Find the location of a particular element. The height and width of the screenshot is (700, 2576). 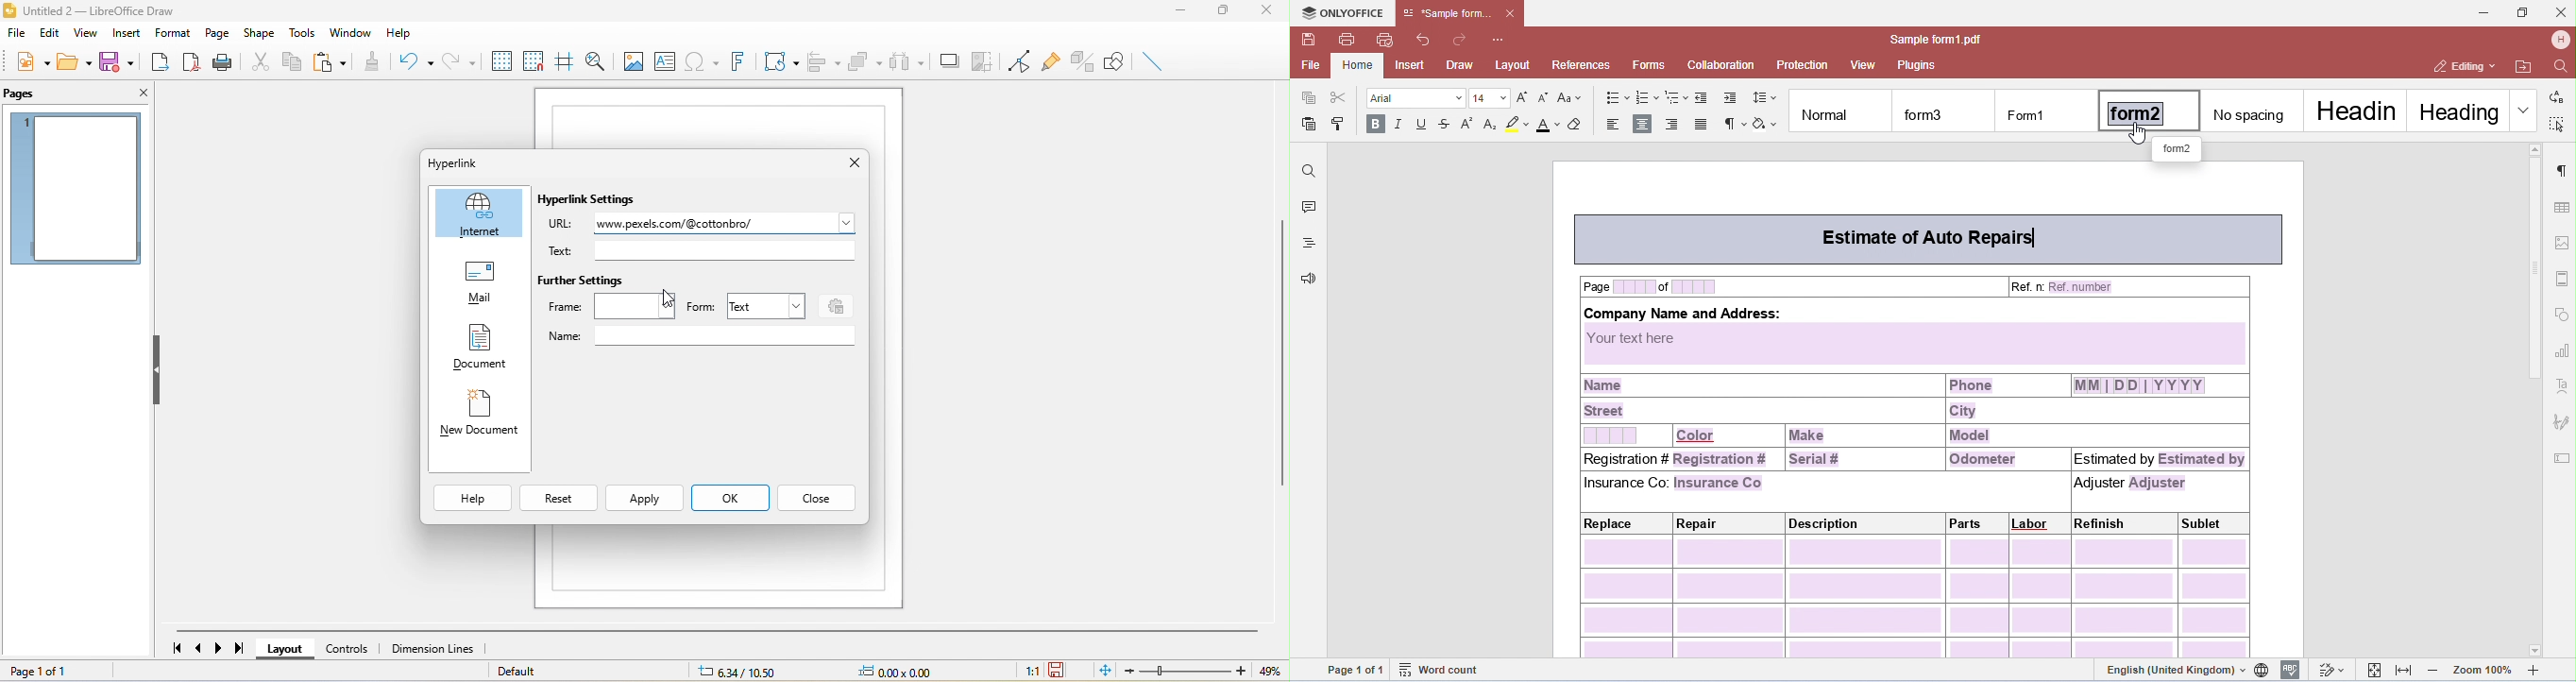

text box is located at coordinates (665, 61).